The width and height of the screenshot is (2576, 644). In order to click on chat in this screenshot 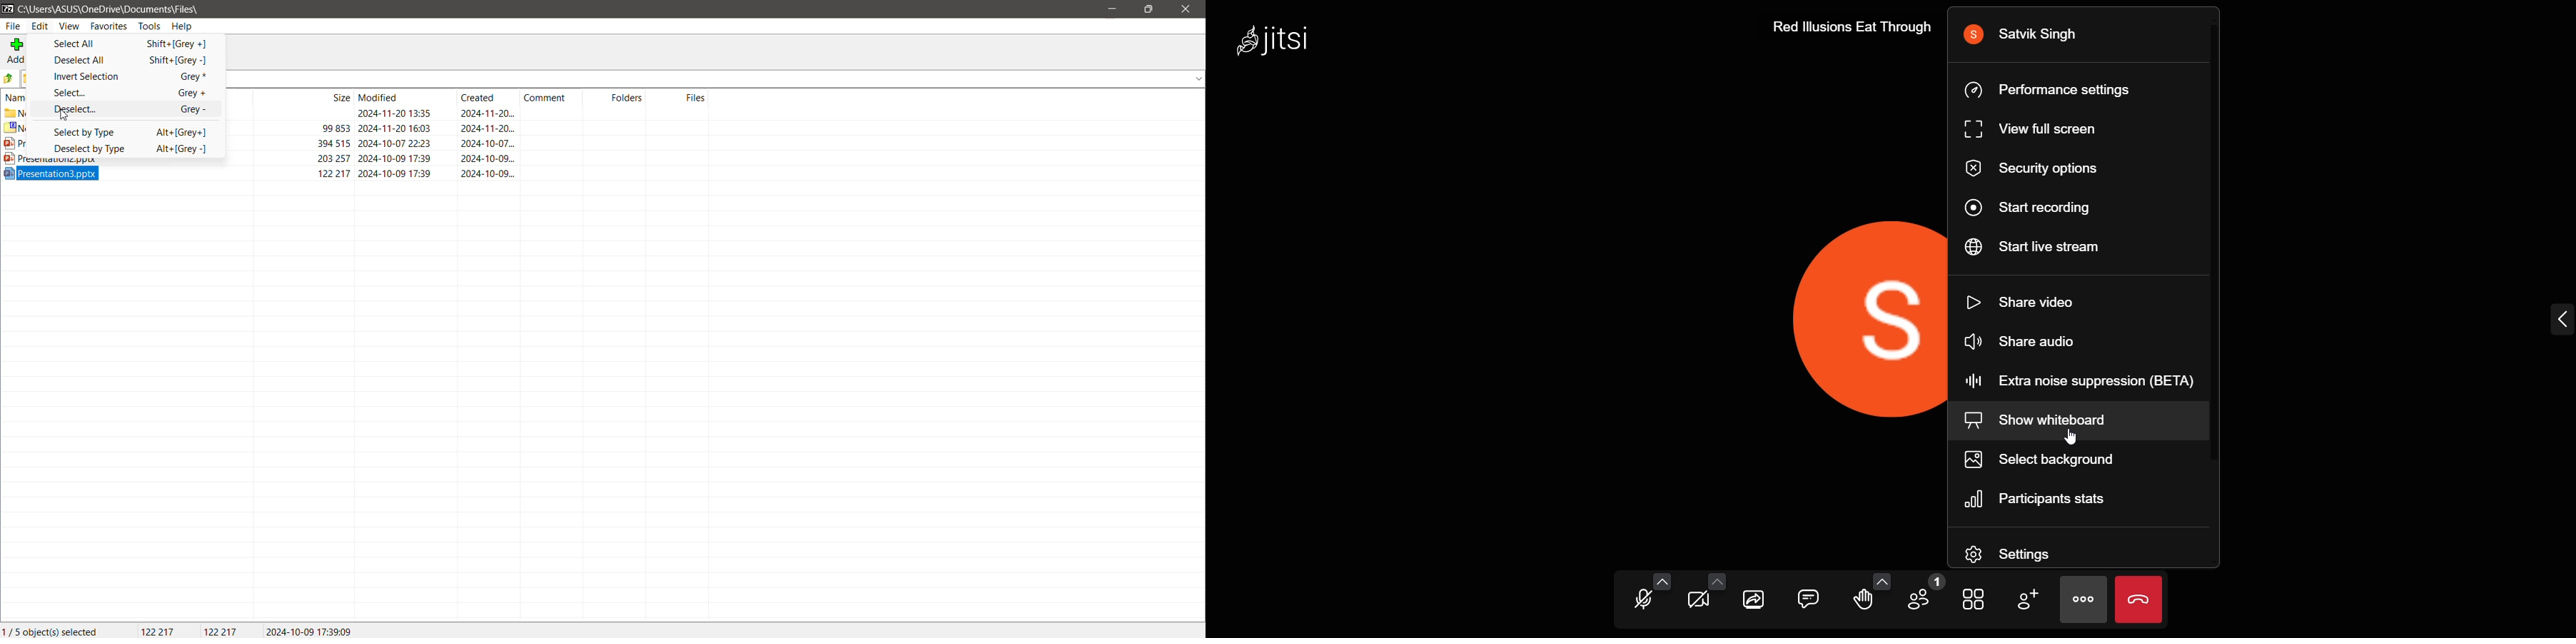, I will do `click(1809, 597)`.